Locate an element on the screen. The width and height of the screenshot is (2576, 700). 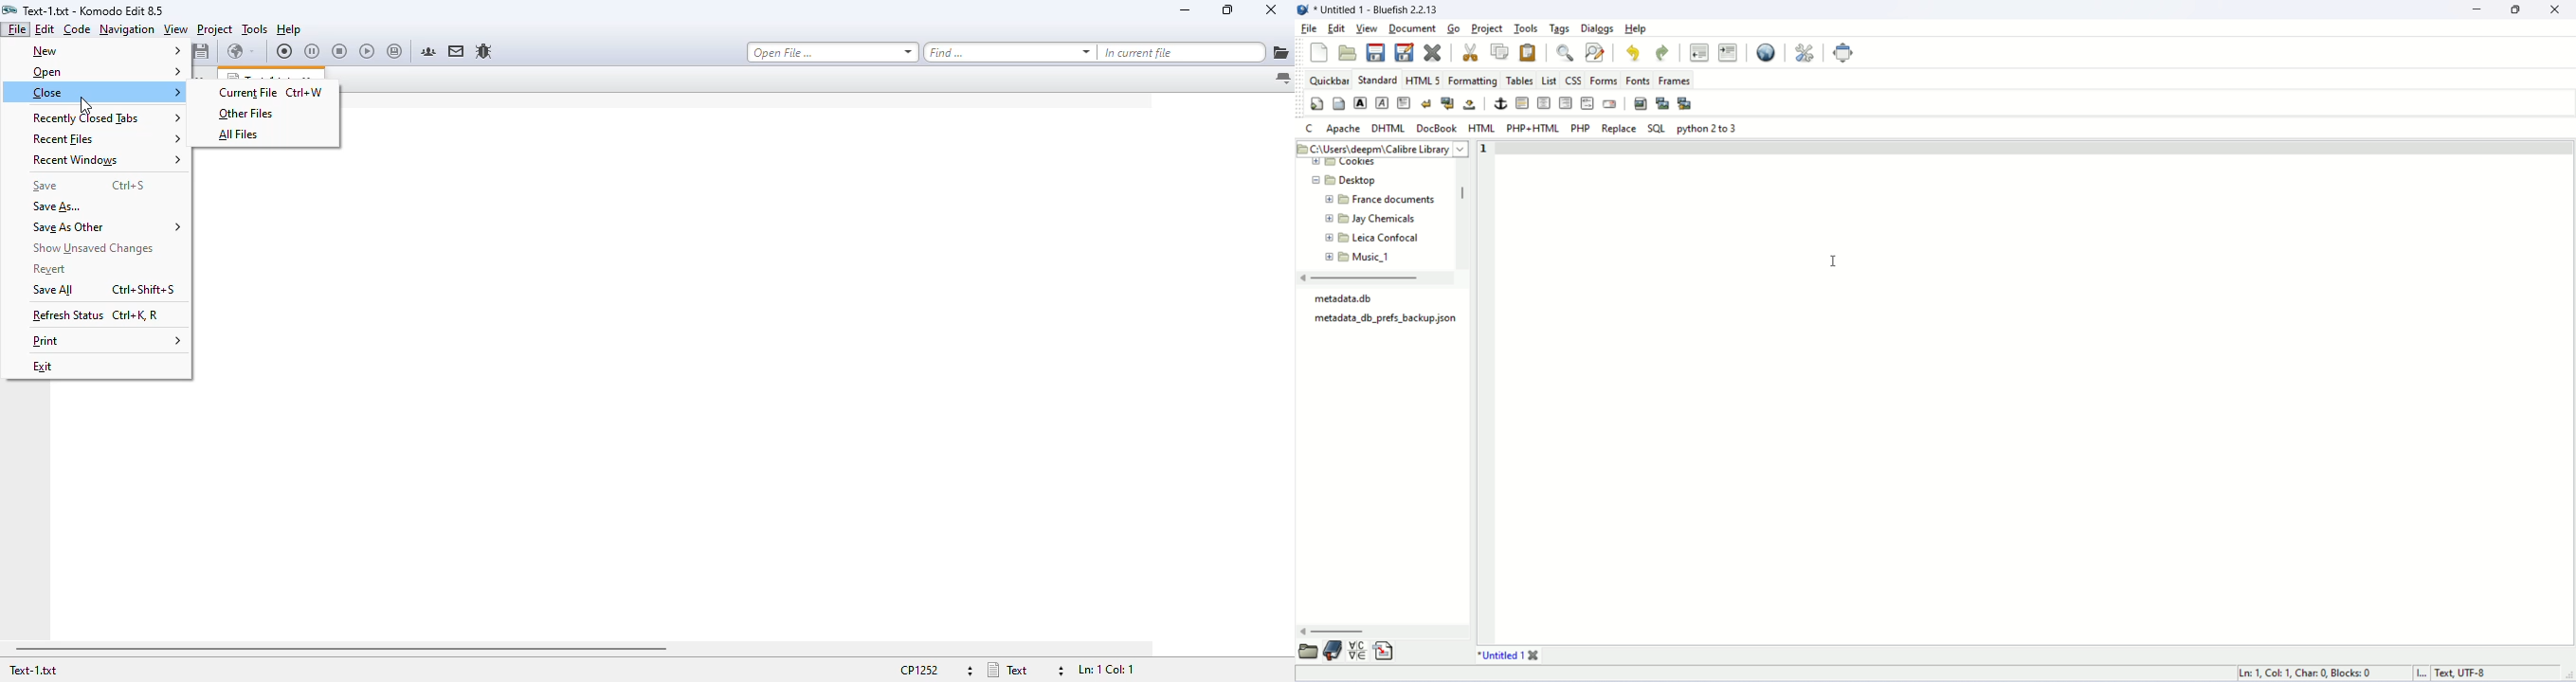
application icon is located at coordinates (1303, 8).